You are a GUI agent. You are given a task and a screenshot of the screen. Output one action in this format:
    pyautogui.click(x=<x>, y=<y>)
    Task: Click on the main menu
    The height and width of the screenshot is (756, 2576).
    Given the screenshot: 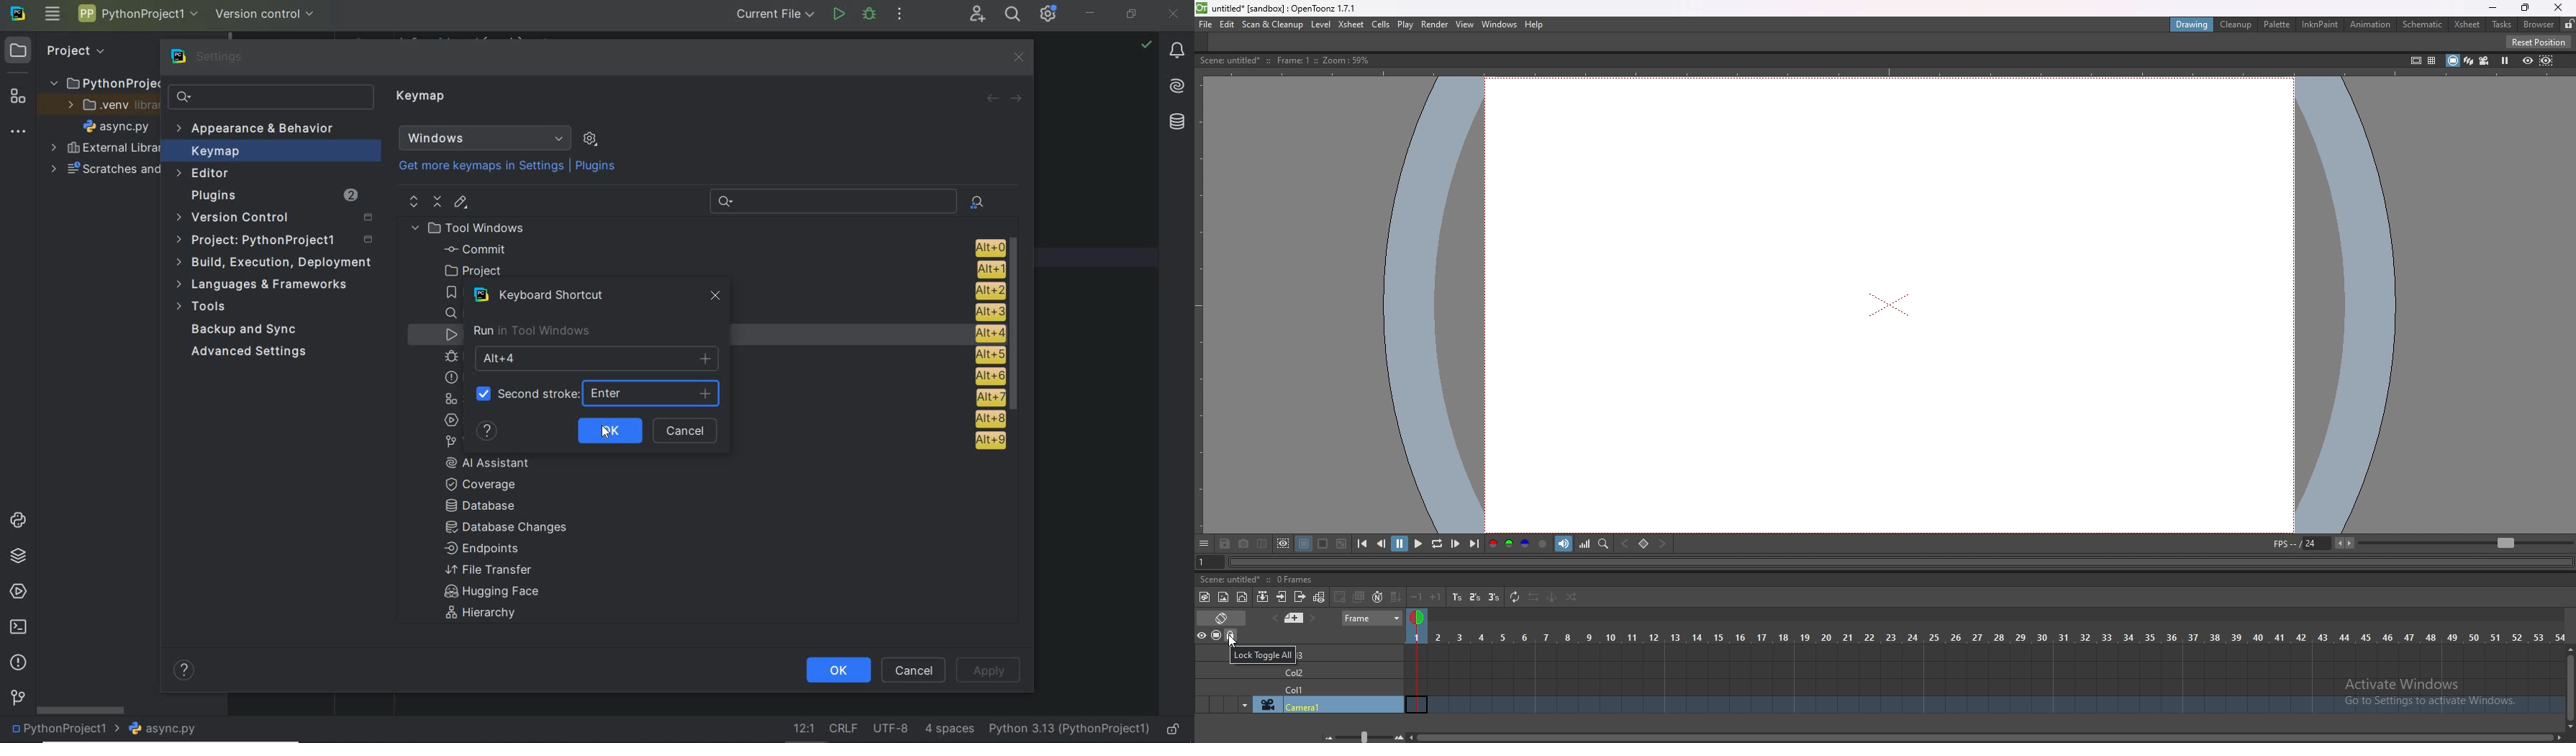 What is the action you would take?
    pyautogui.click(x=52, y=15)
    